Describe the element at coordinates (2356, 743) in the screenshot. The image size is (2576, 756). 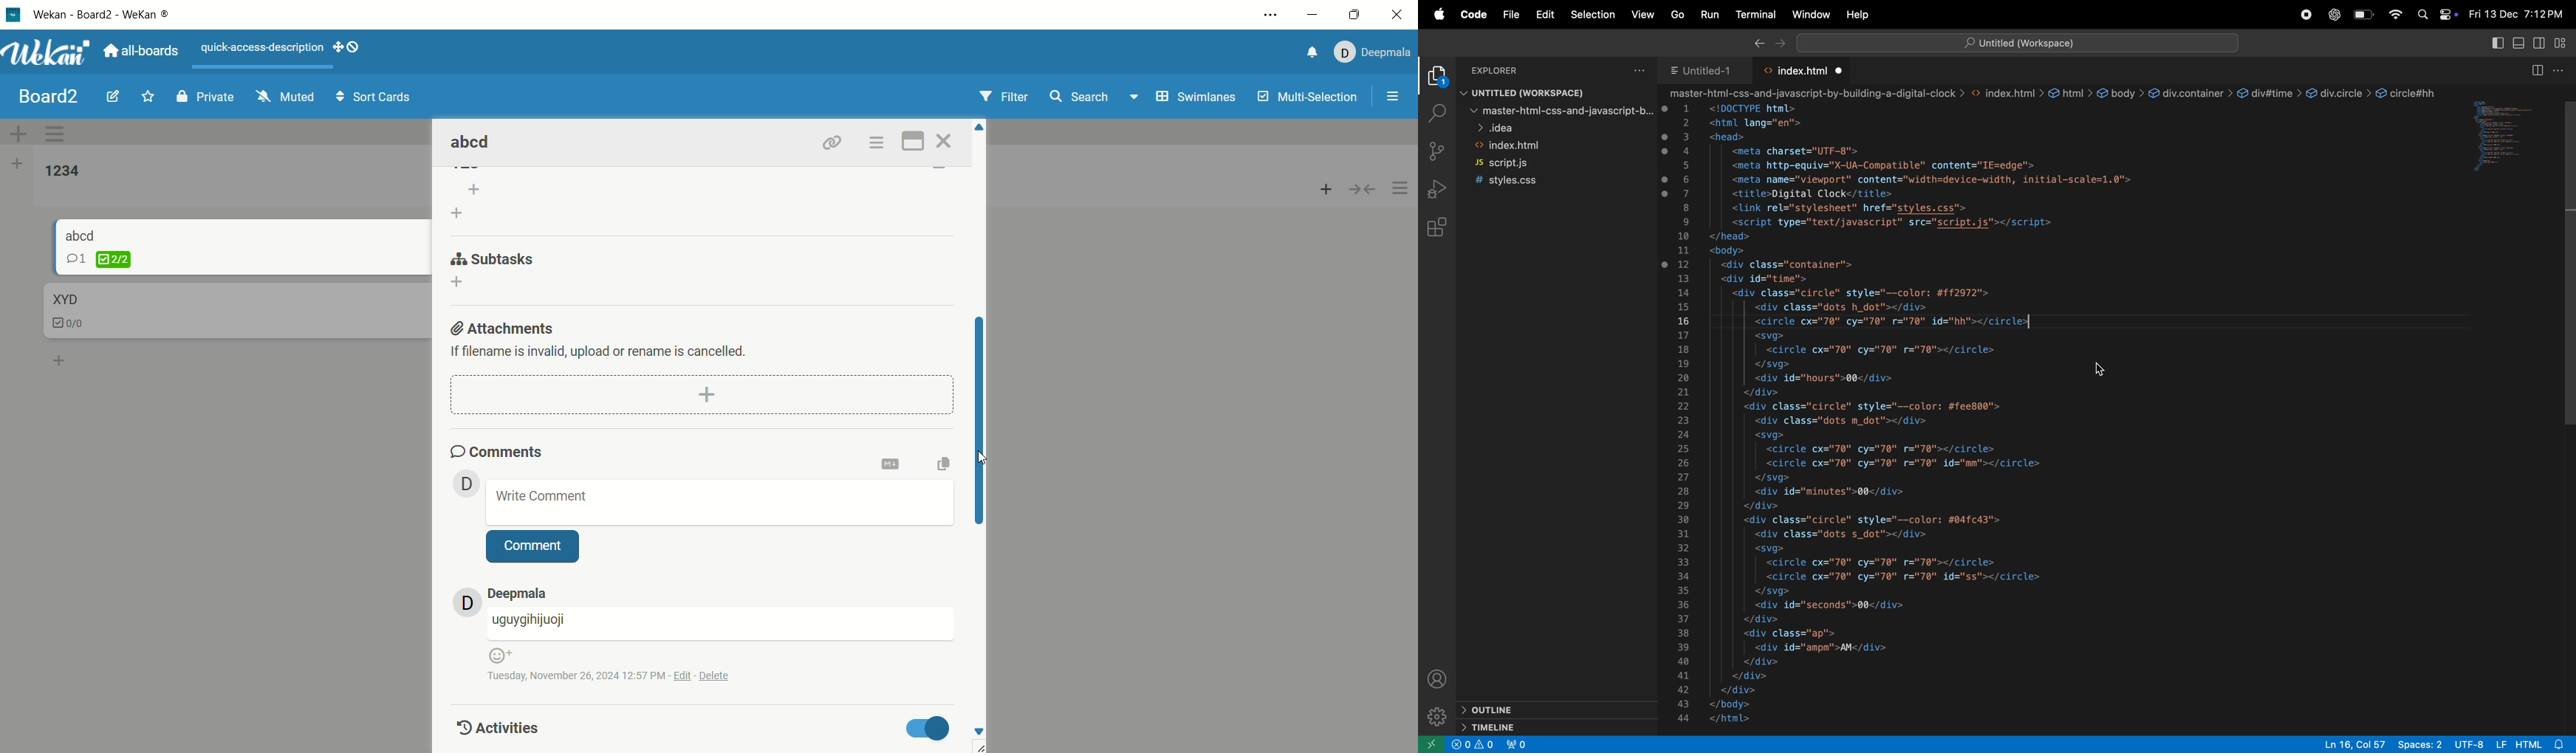
I see `line 21 col 13` at that location.